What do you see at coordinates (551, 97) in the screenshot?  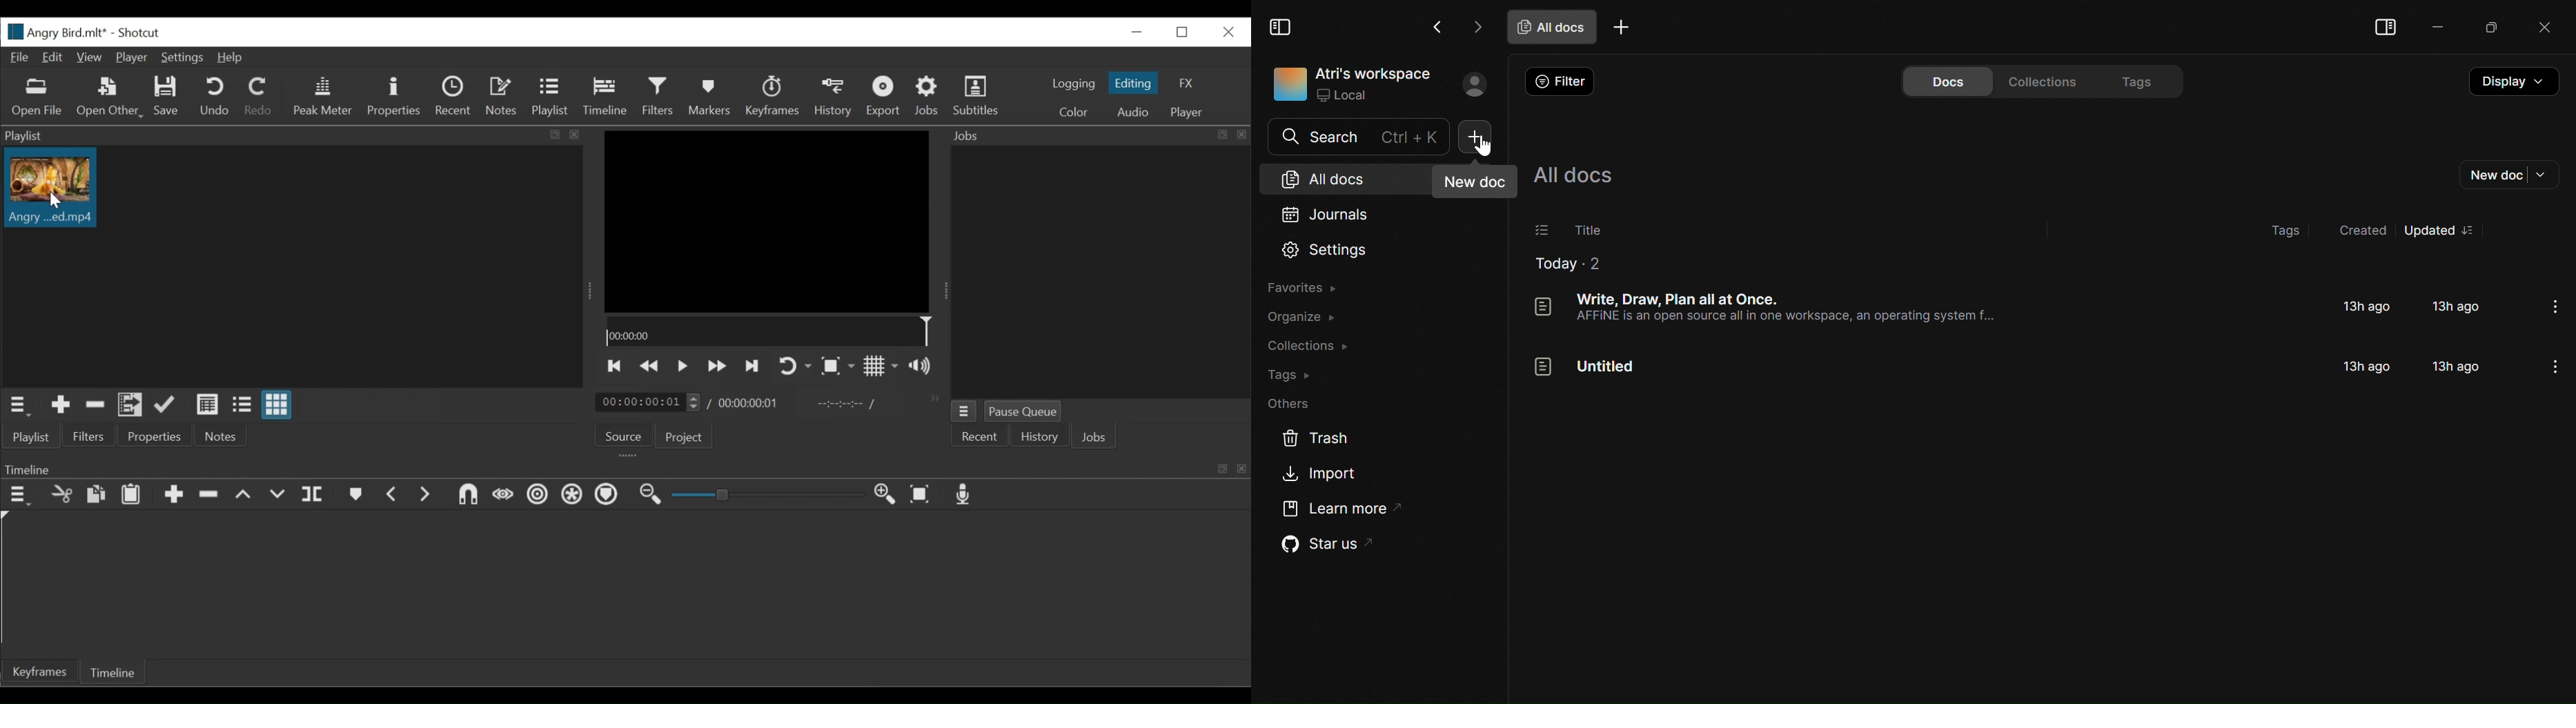 I see `Playlist` at bounding box center [551, 97].